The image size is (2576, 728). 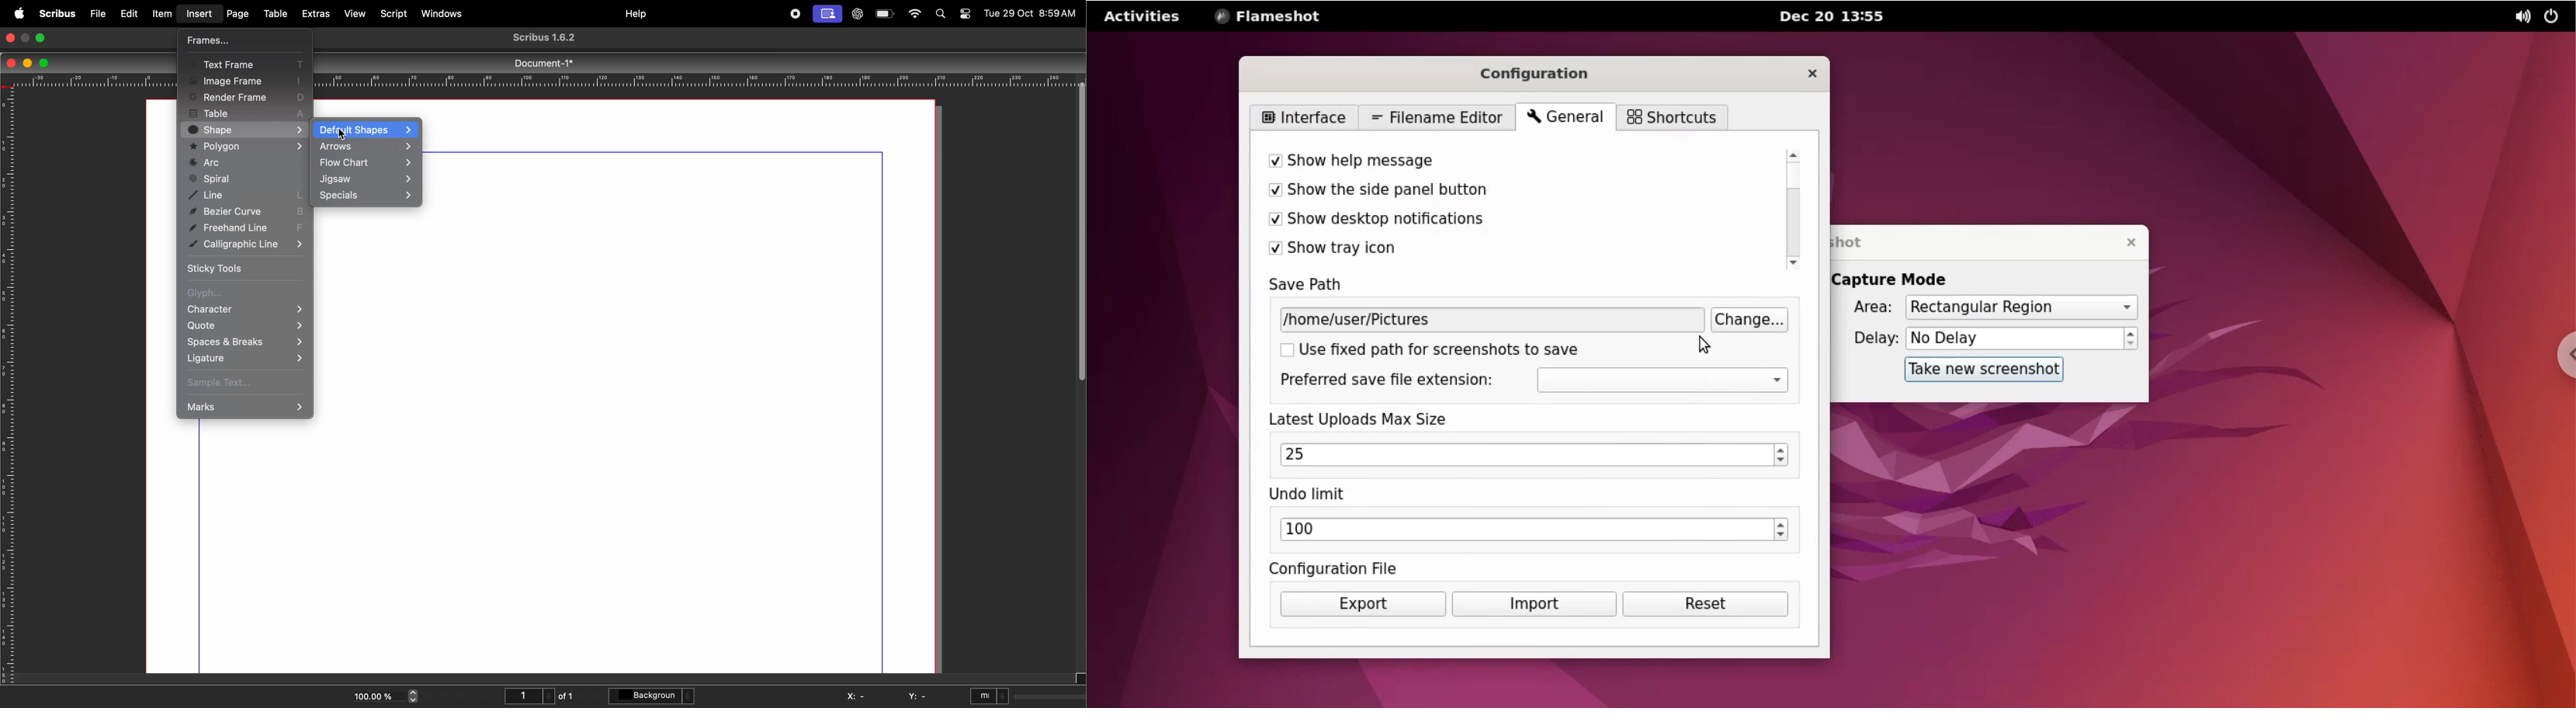 What do you see at coordinates (129, 13) in the screenshot?
I see `edit` at bounding box center [129, 13].